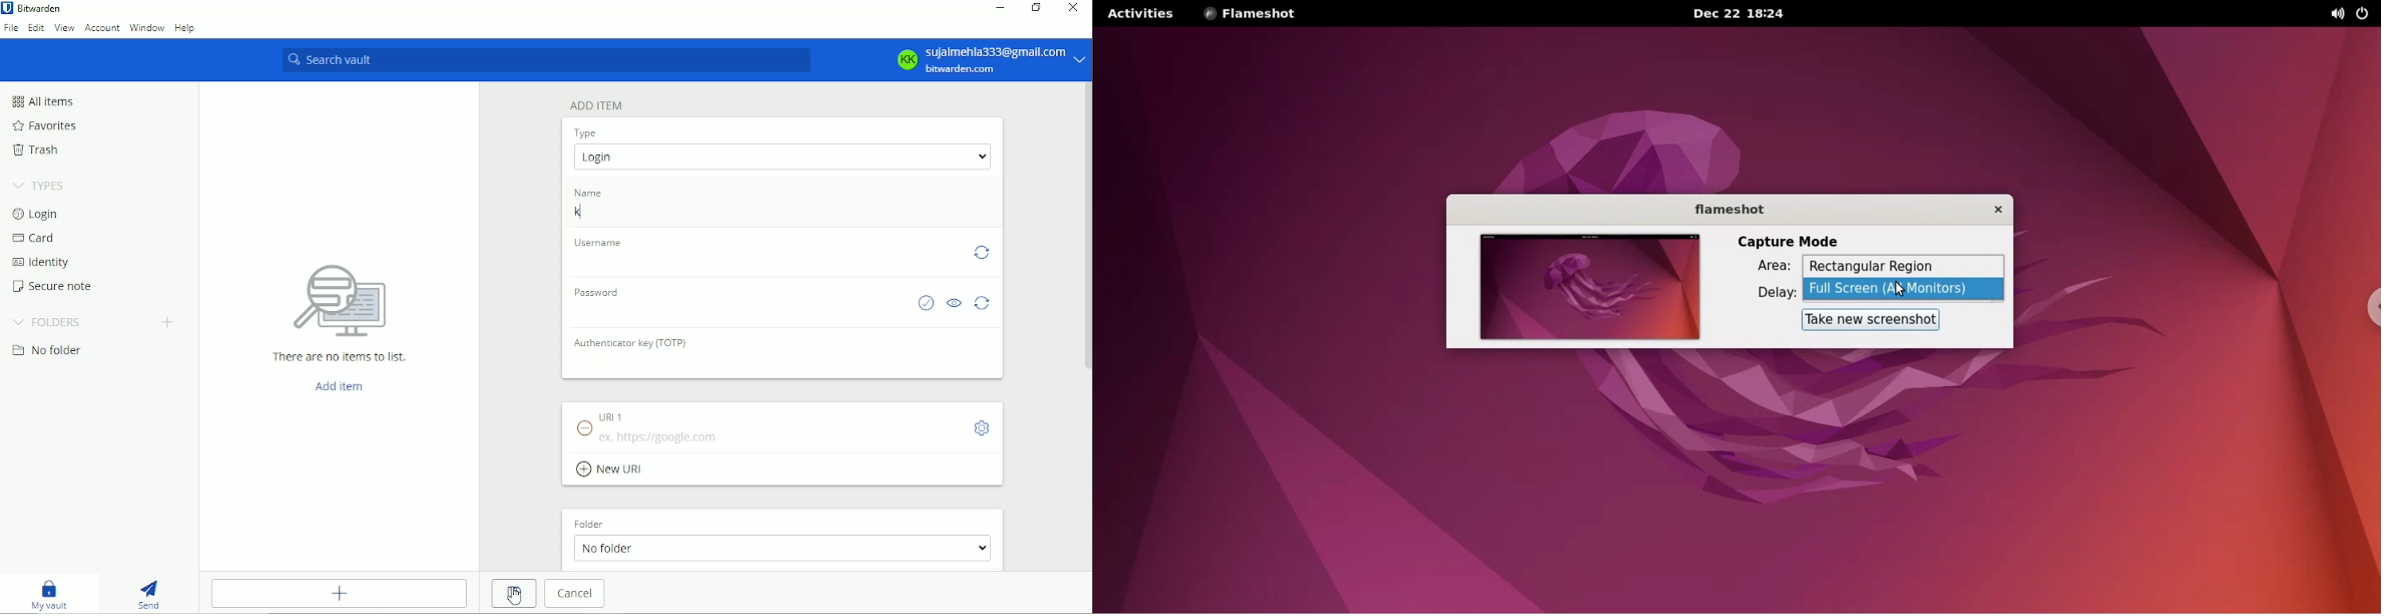 The image size is (2408, 616). Describe the element at coordinates (596, 105) in the screenshot. I see `Add item` at that location.